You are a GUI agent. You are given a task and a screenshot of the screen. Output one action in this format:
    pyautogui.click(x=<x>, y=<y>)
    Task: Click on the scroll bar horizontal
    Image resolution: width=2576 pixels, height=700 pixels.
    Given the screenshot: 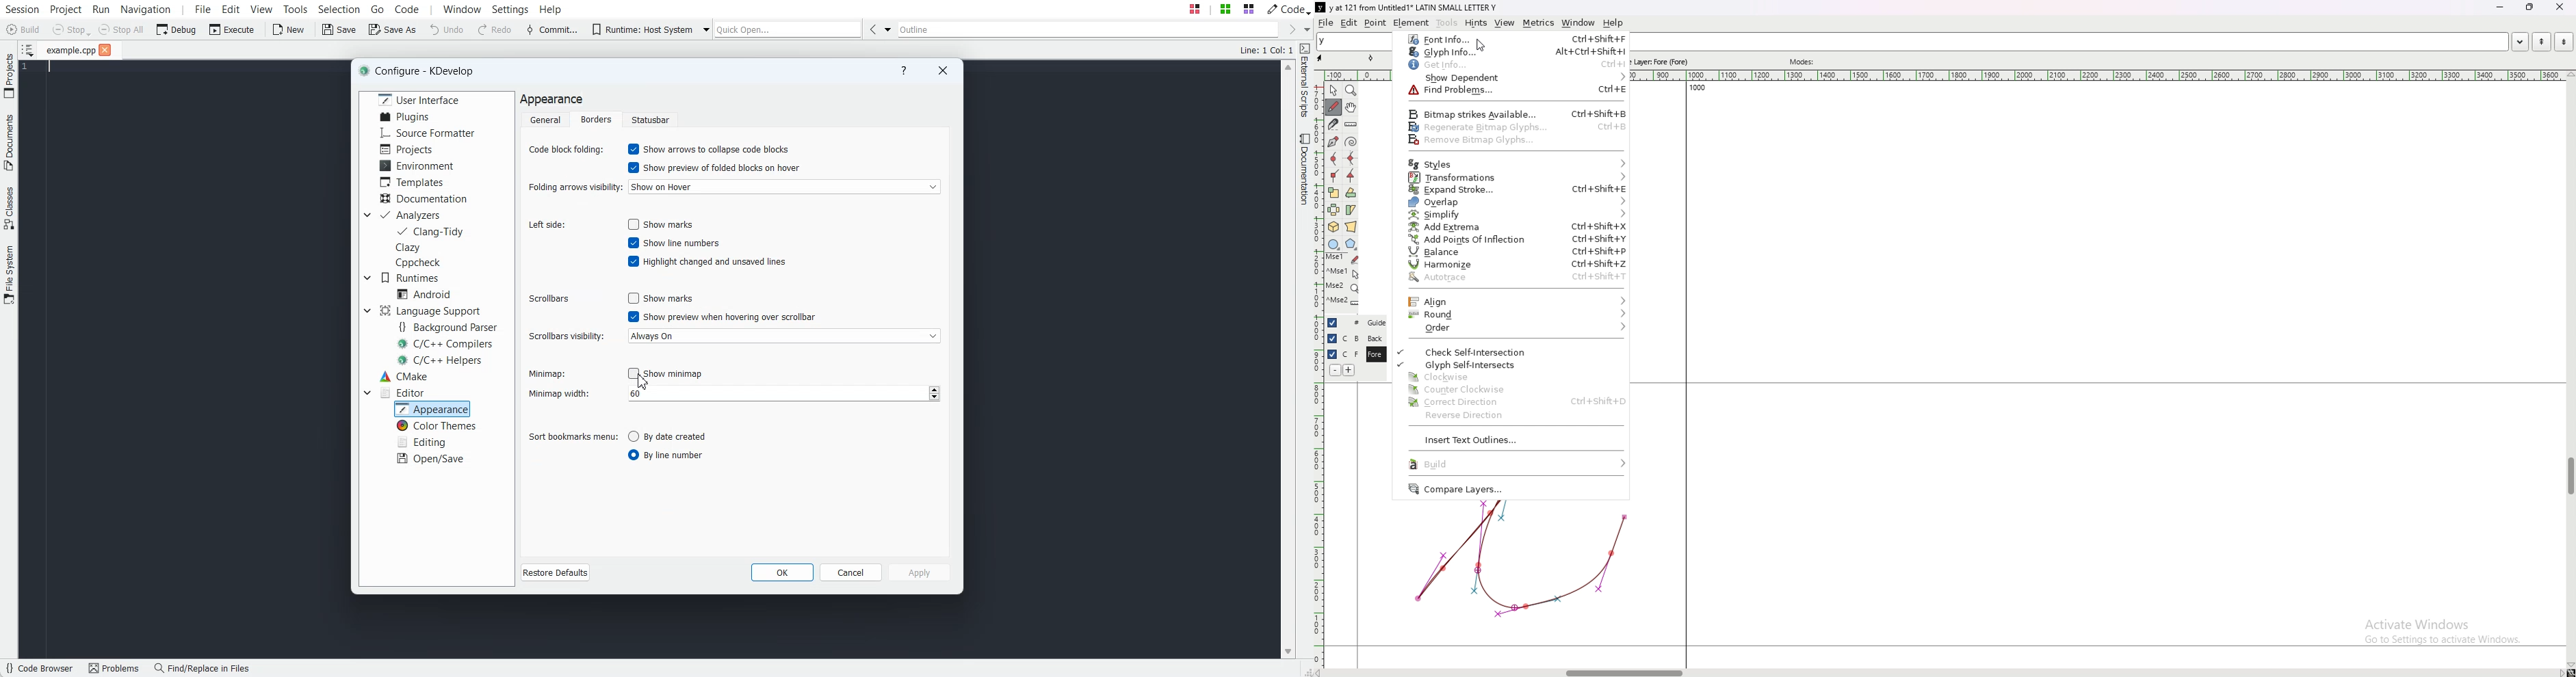 What is the action you would take?
    pyautogui.click(x=1624, y=670)
    